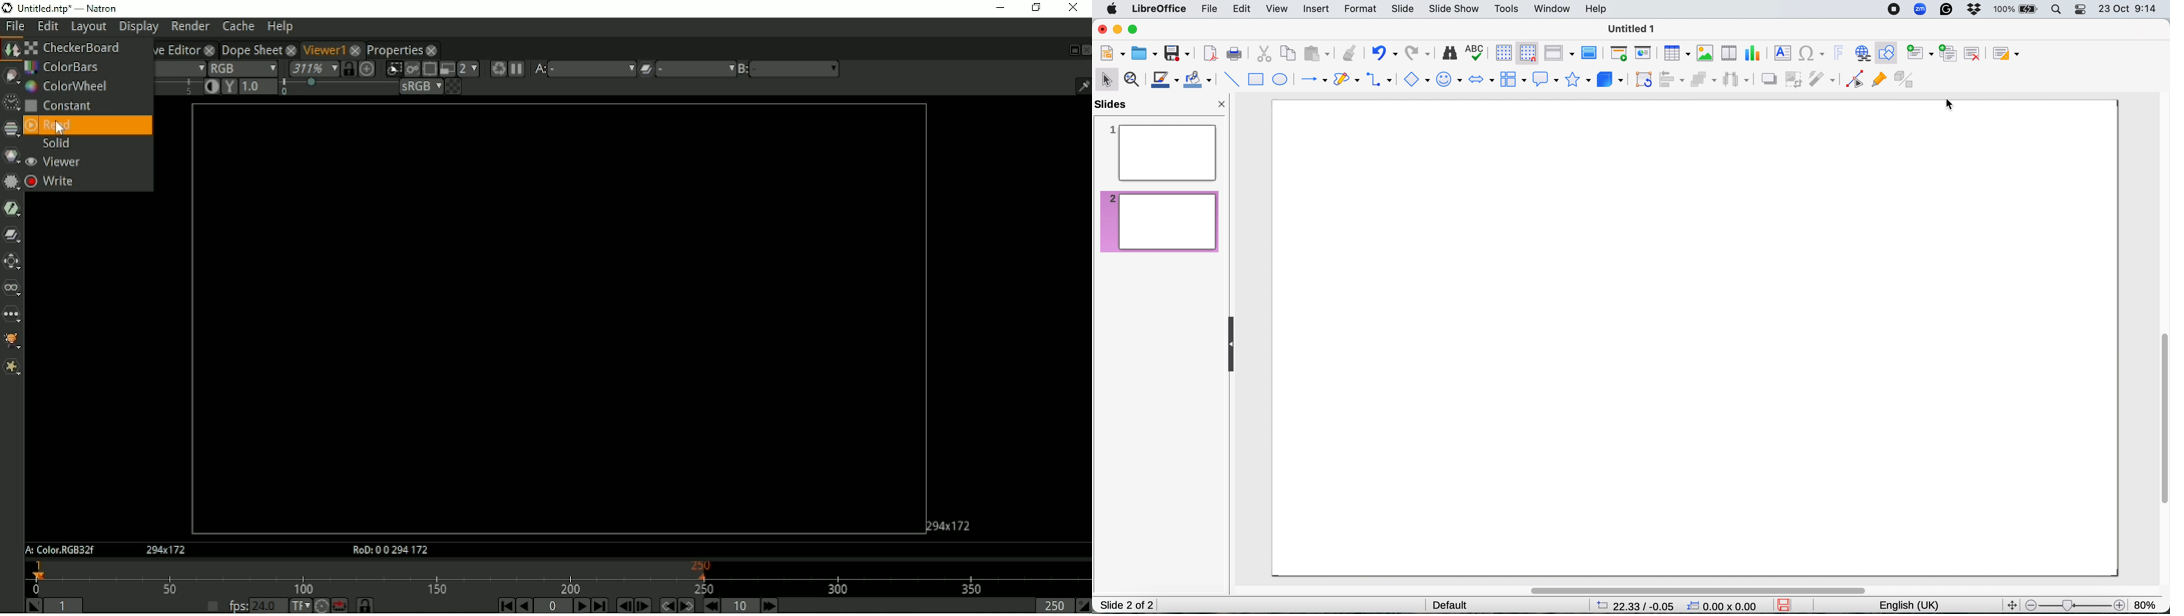 The width and height of the screenshot is (2184, 616). I want to click on duplicate slide, so click(1950, 53).